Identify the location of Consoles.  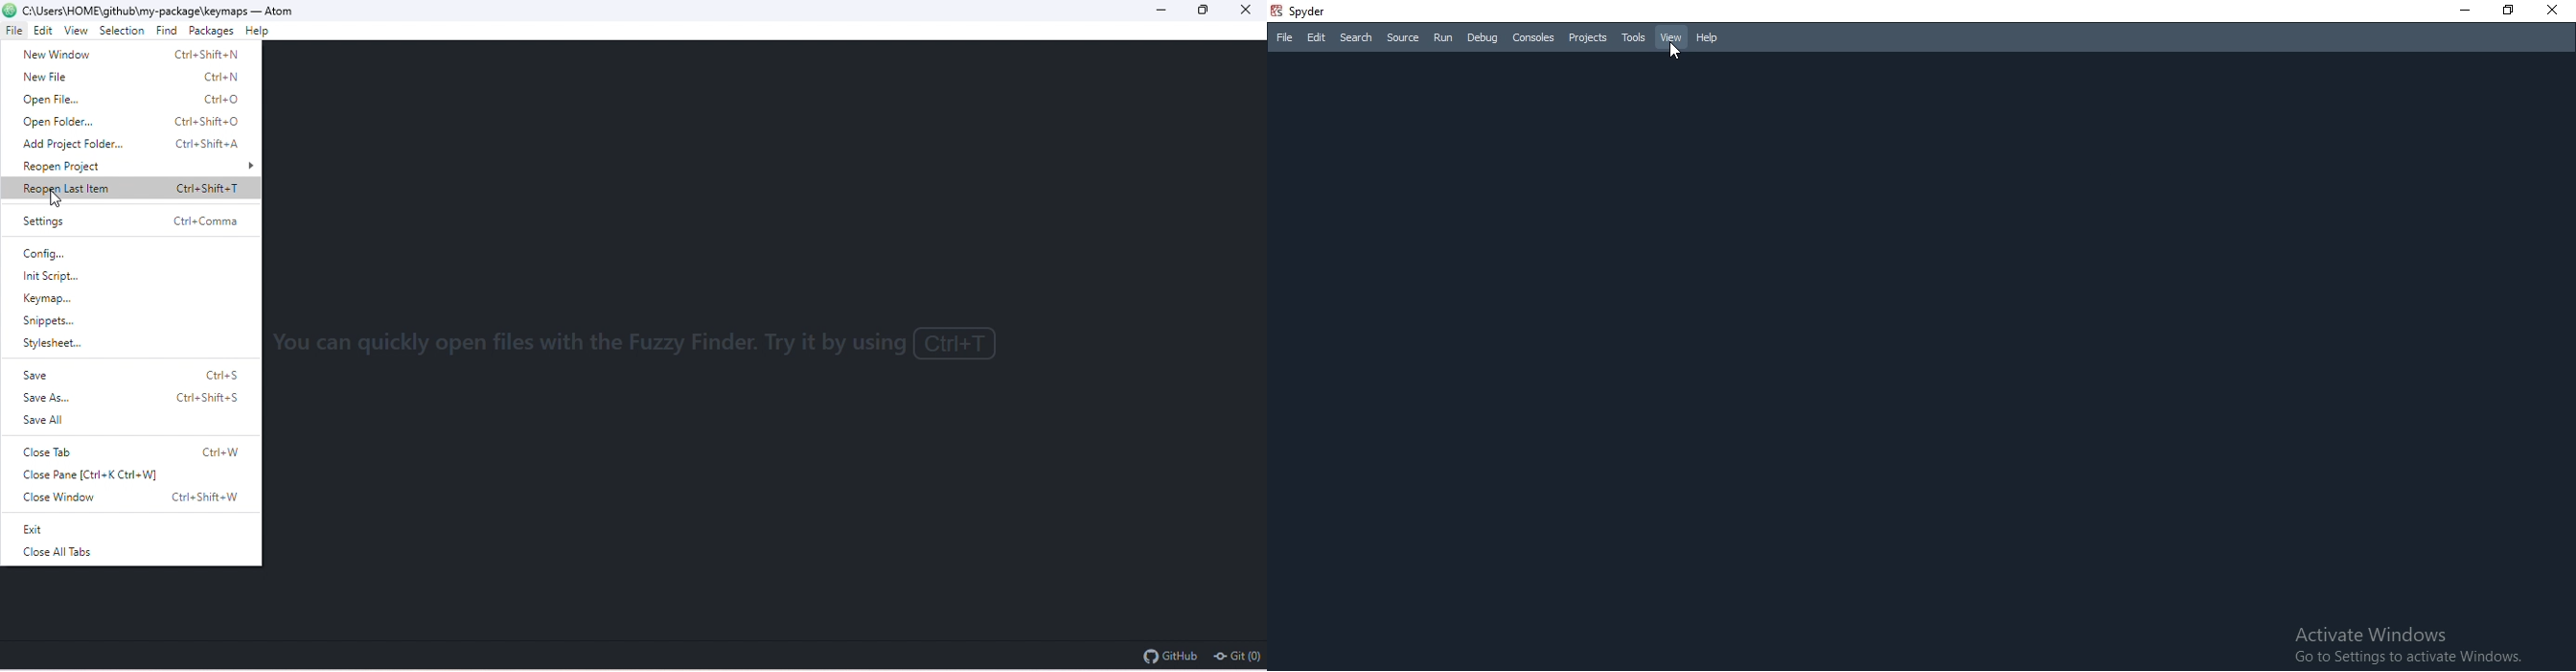
(1535, 38).